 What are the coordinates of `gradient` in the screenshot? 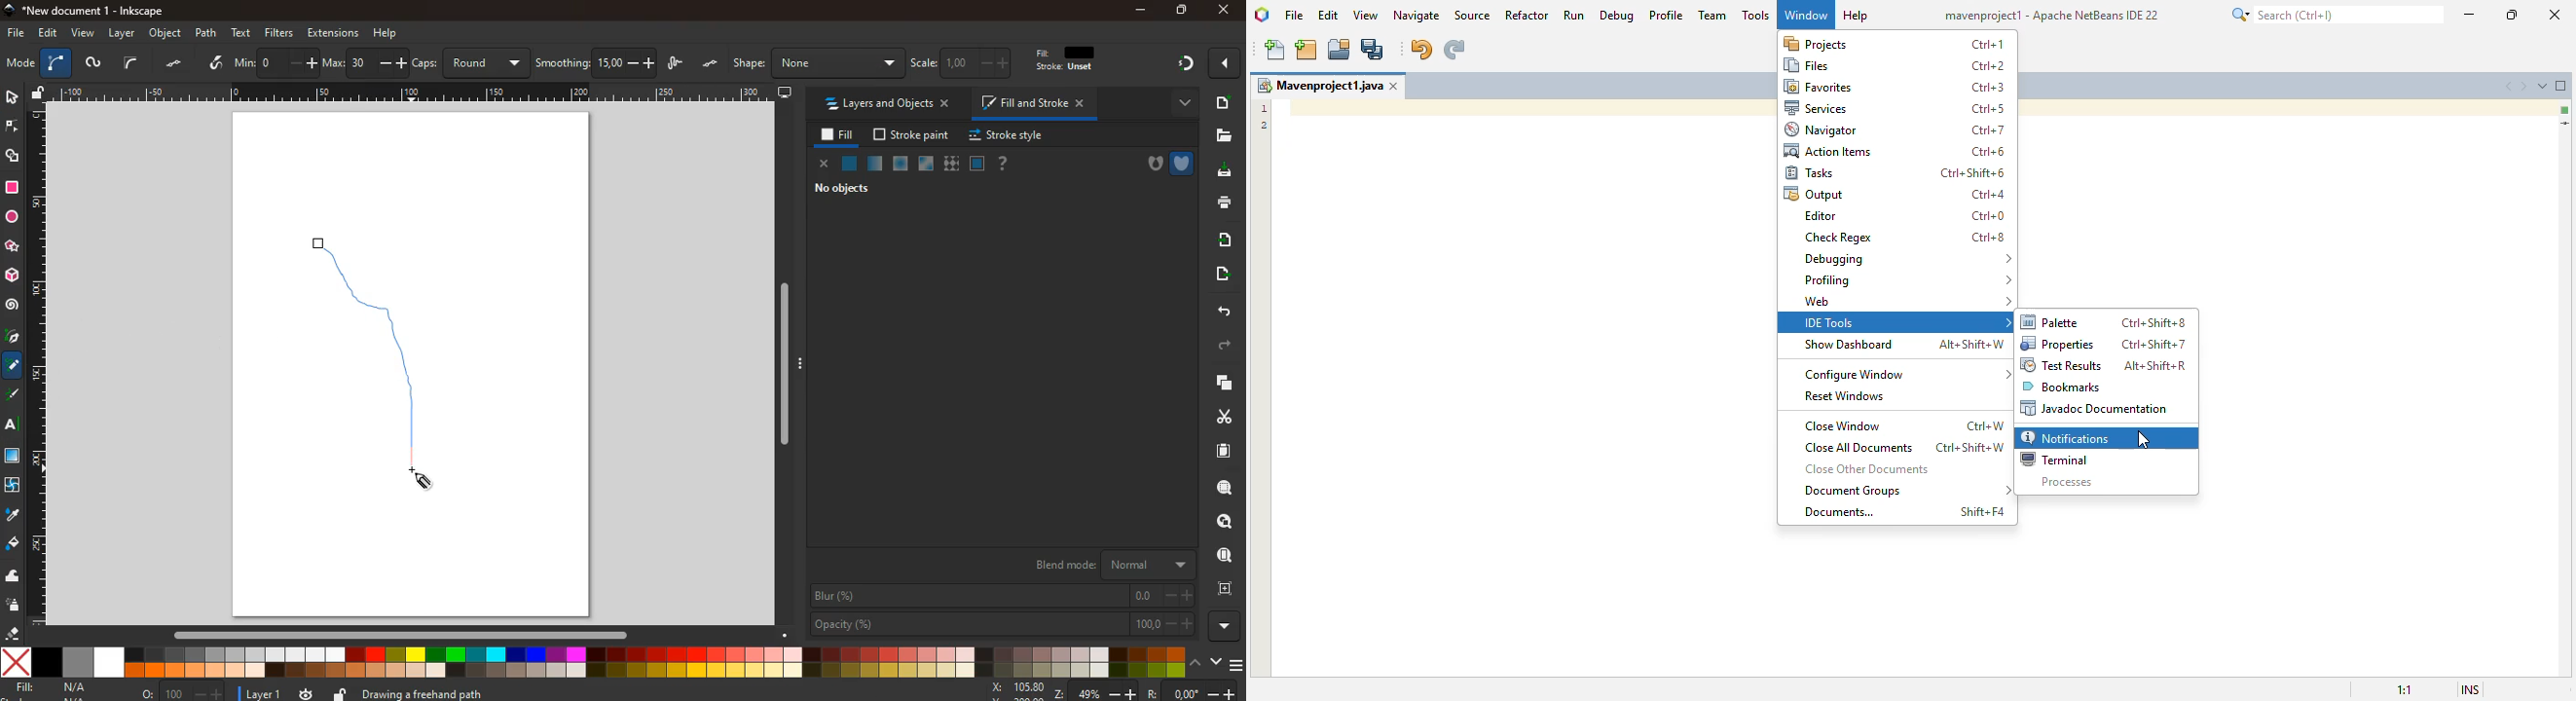 It's located at (1185, 66).